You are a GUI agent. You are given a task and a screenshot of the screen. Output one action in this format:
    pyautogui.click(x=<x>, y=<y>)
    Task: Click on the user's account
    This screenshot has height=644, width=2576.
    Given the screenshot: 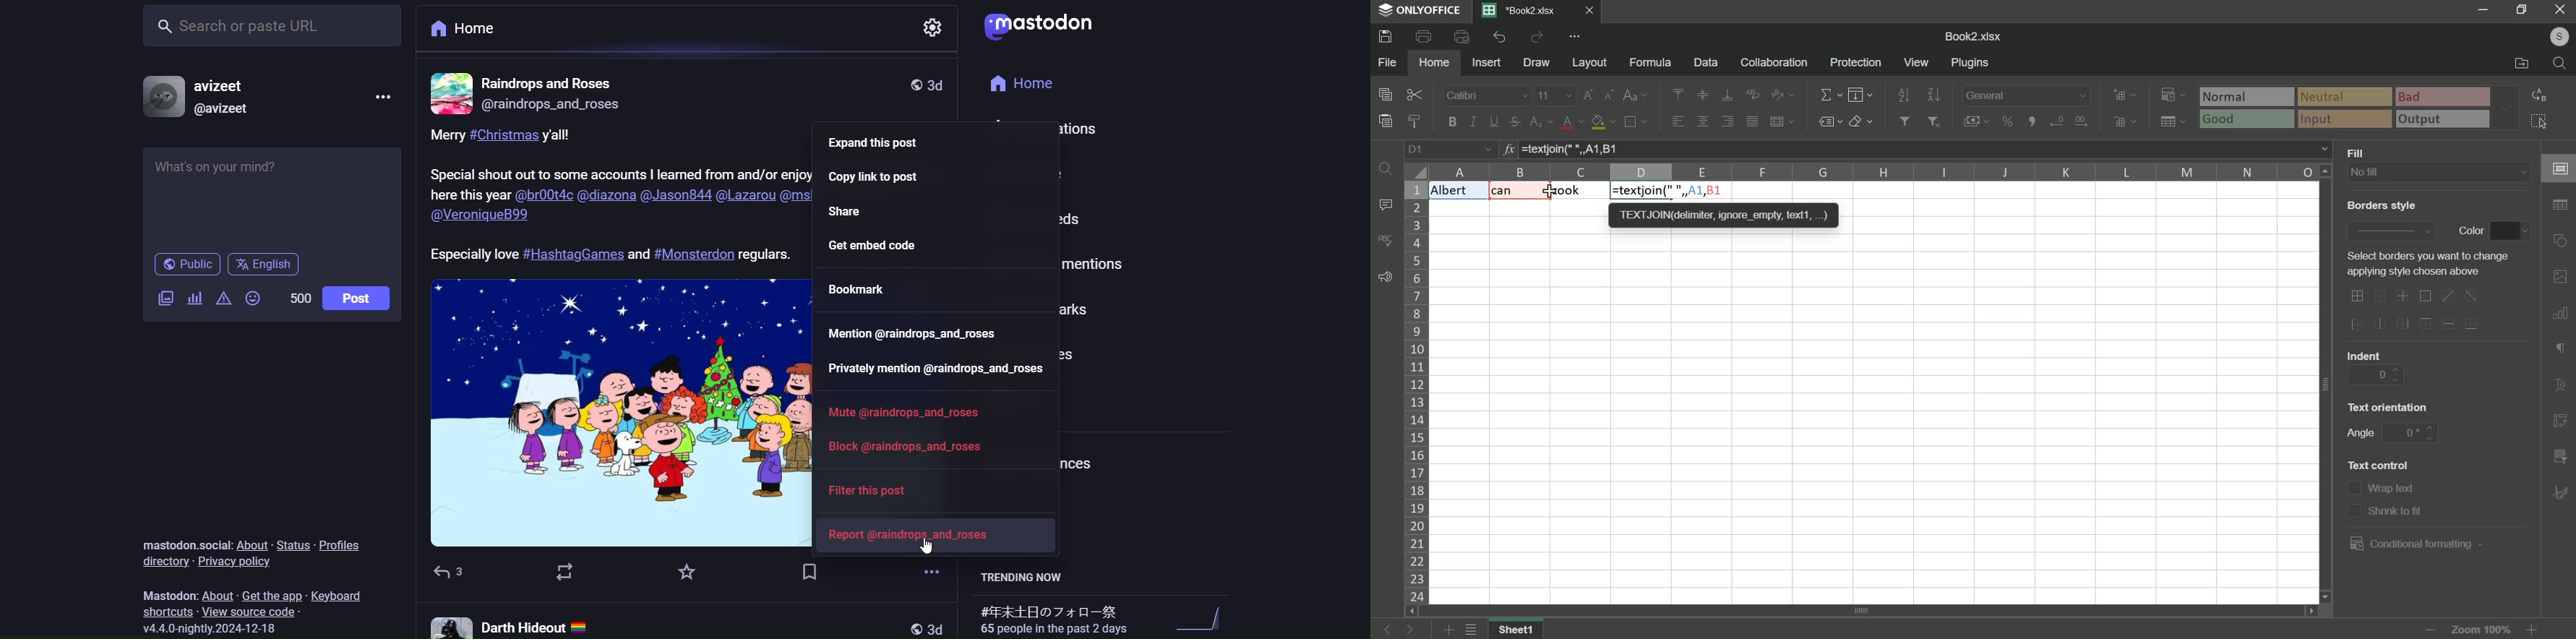 What is the action you would take?
    pyautogui.click(x=2552, y=35)
    